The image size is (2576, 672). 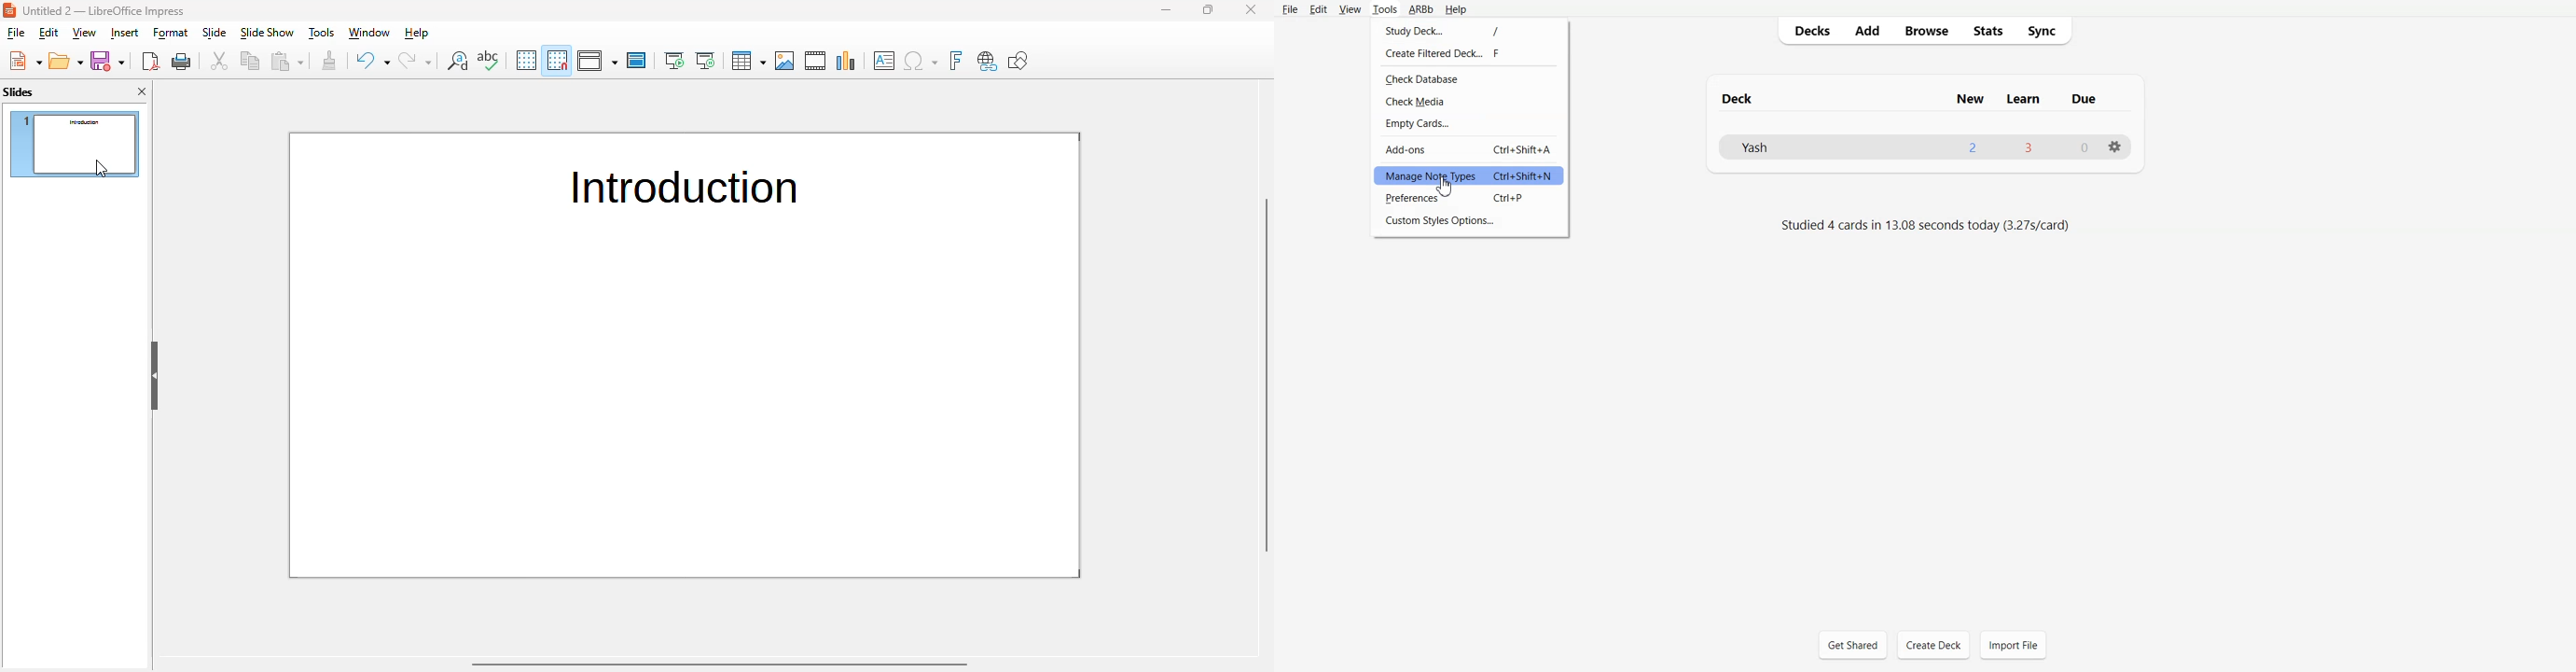 What do you see at coordinates (748, 61) in the screenshot?
I see `table` at bounding box center [748, 61].